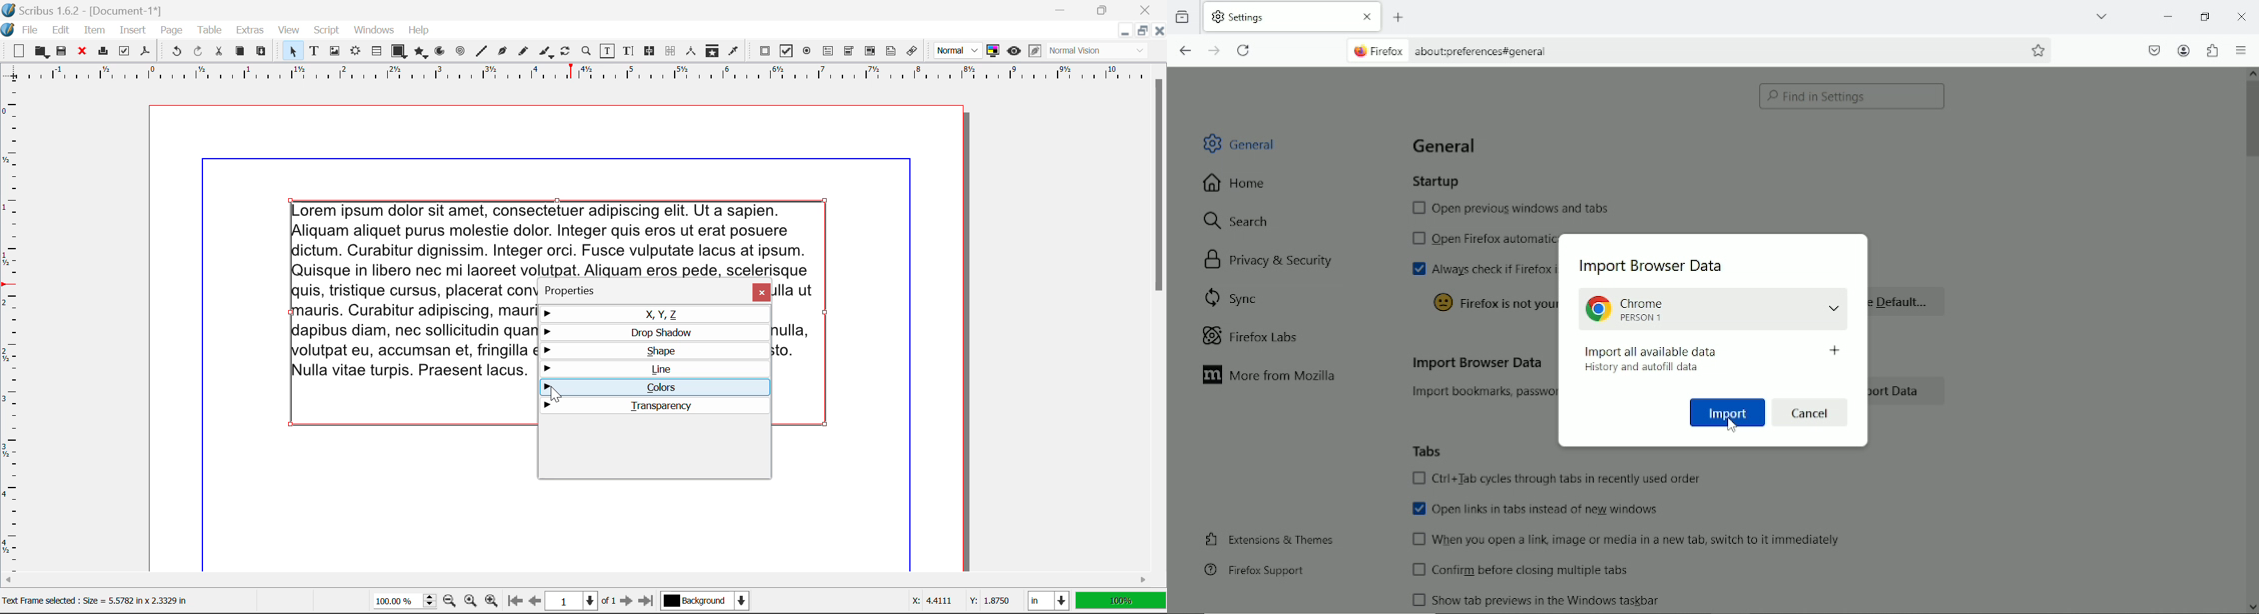 This screenshot has width=2268, height=616. I want to click on First Page, so click(514, 602).